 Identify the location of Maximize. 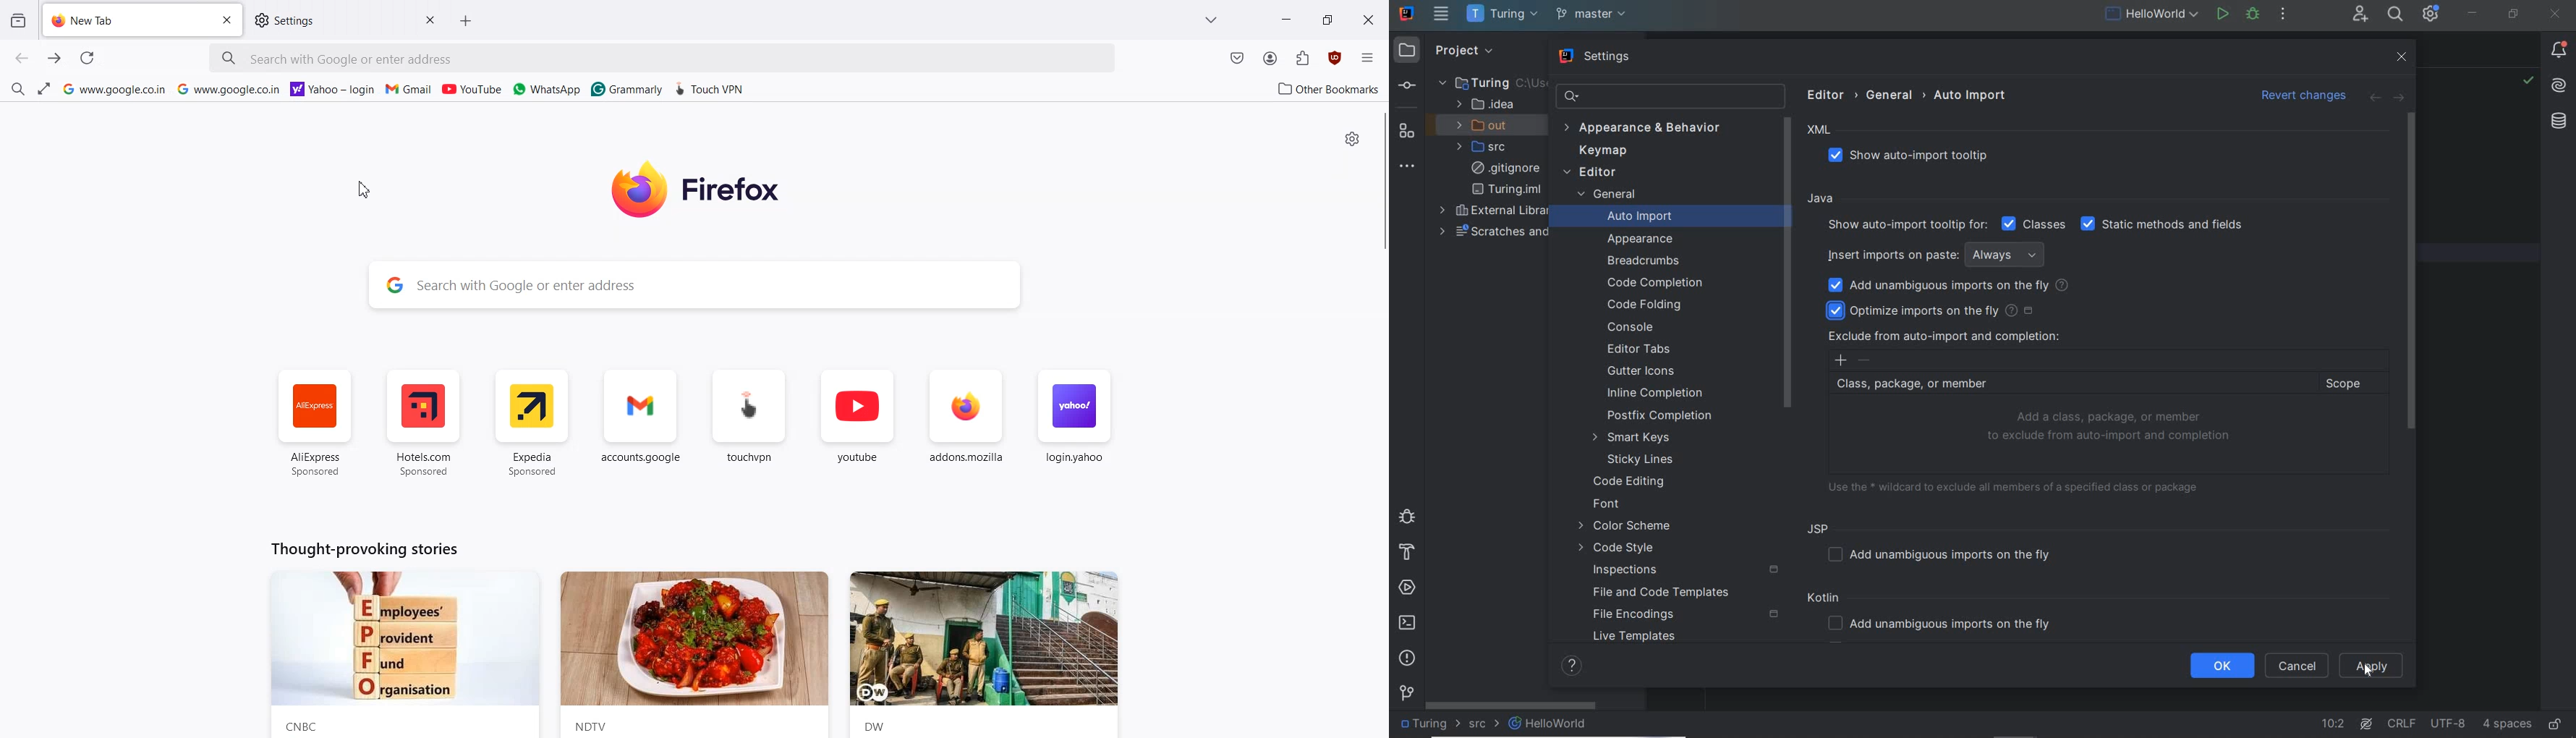
(1327, 18).